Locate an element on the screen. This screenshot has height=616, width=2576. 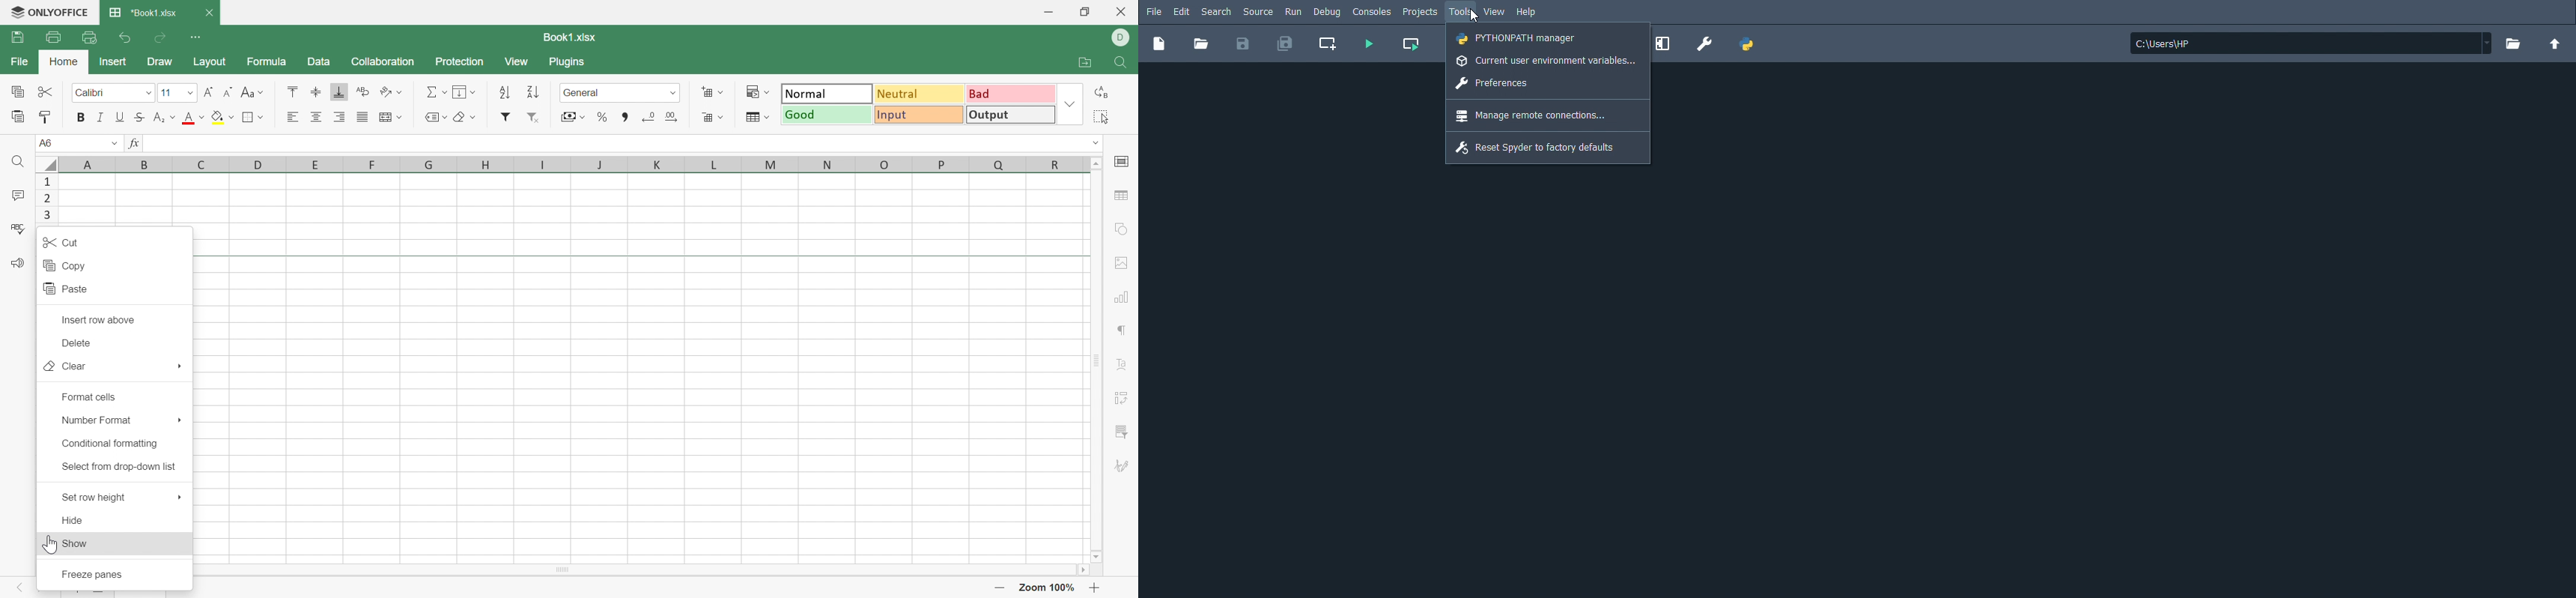
Scroll Right is located at coordinates (1087, 570).